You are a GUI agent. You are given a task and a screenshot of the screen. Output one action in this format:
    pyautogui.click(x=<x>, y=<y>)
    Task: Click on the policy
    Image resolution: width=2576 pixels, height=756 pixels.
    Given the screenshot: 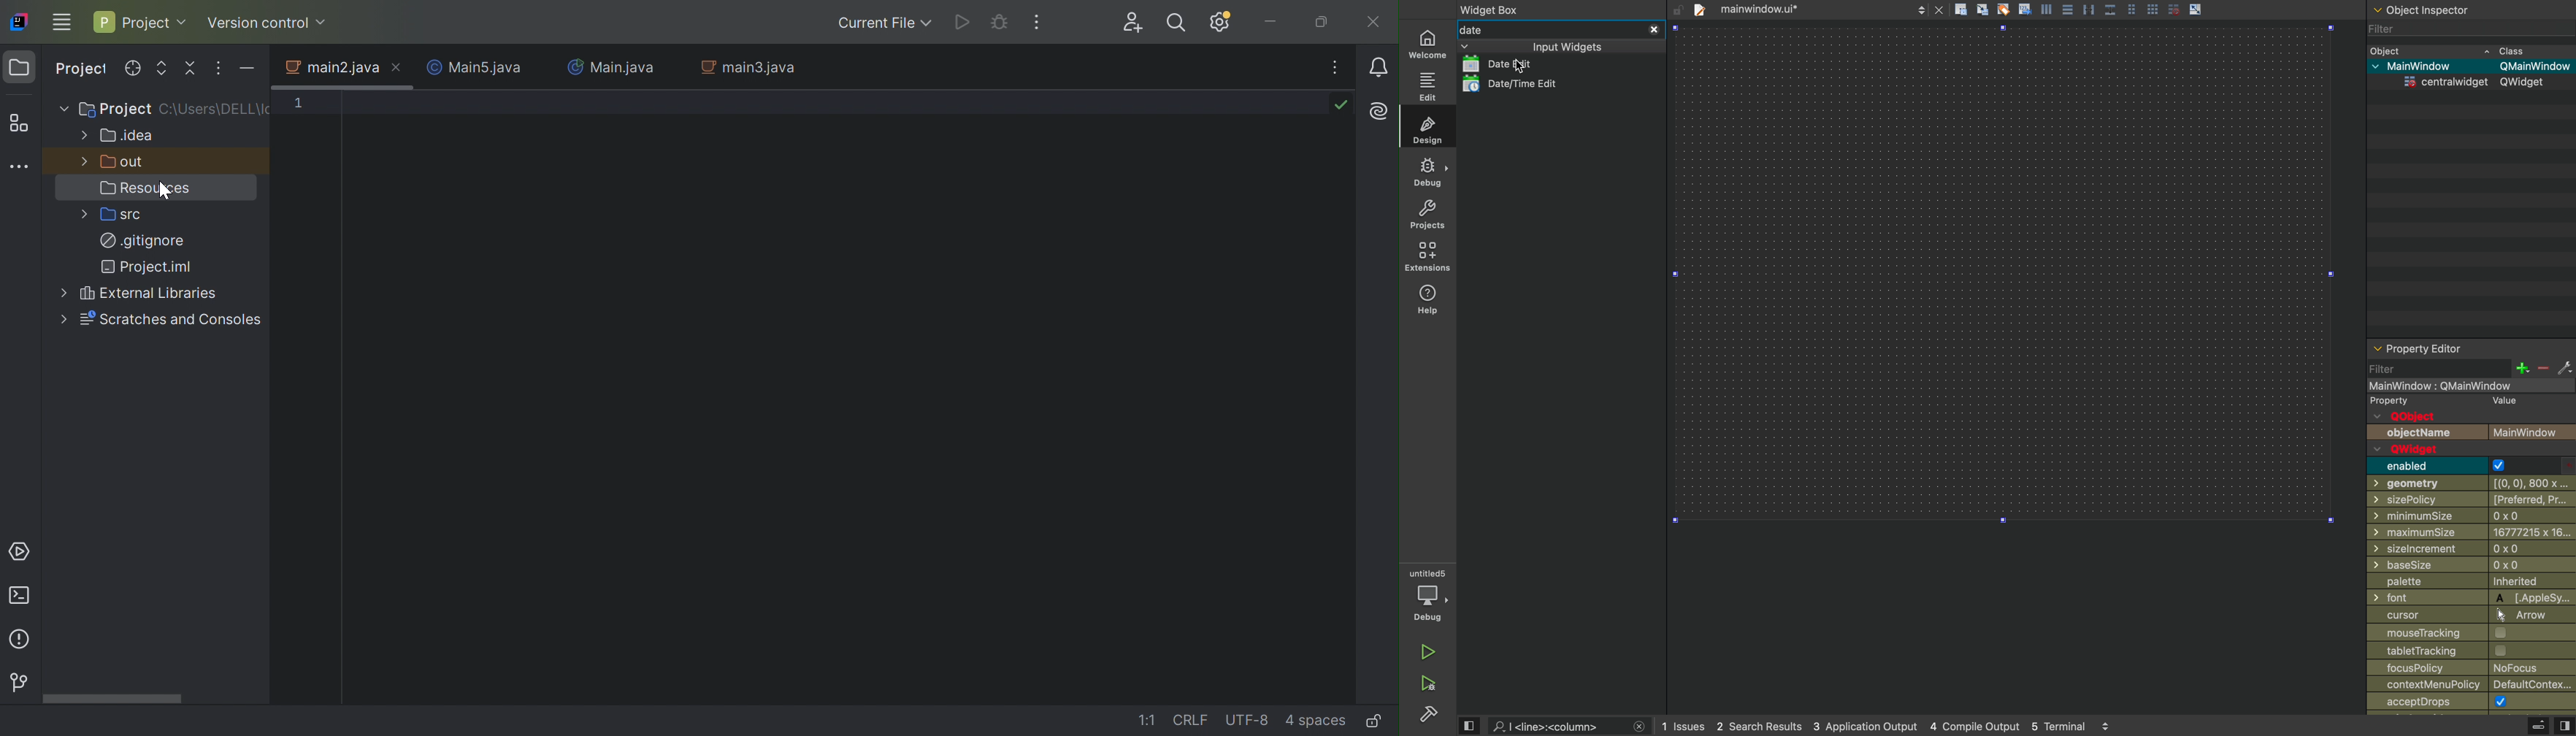 What is the action you would take?
    pyautogui.click(x=2473, y=667)
    